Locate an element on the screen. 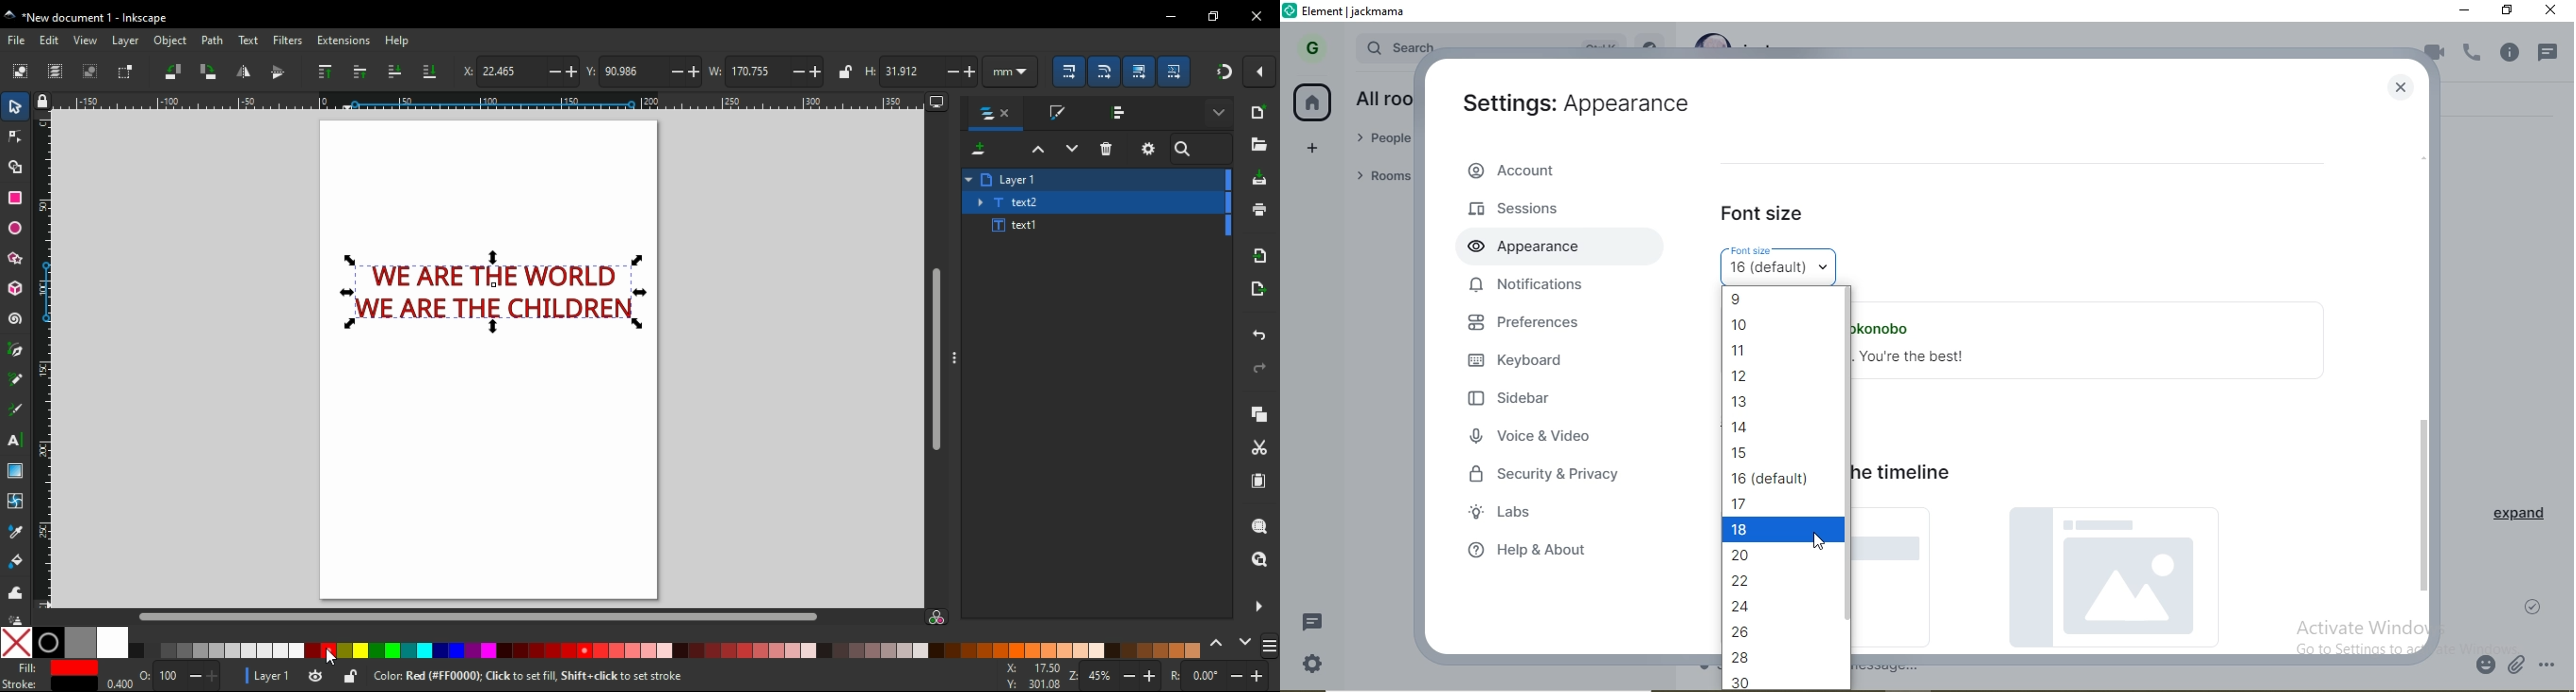 This screenshot has height=700, width=2576. selected object unlocked is located at coordinates (349, 678).